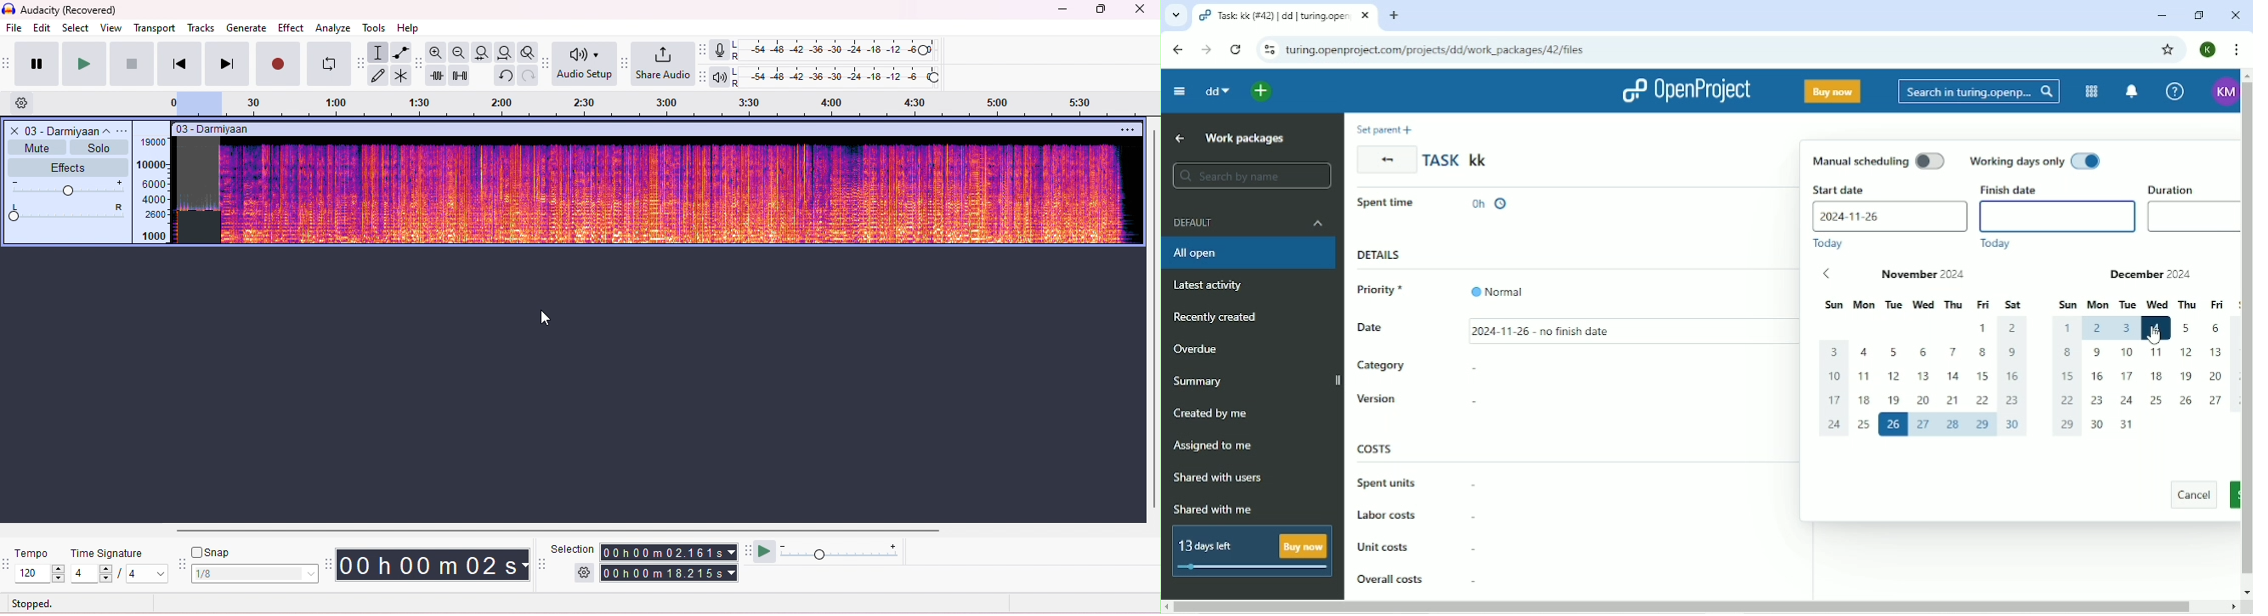  Describe the element at coordinates (1212, 445) in the screenshot. I see `Assigned to me` at that location.